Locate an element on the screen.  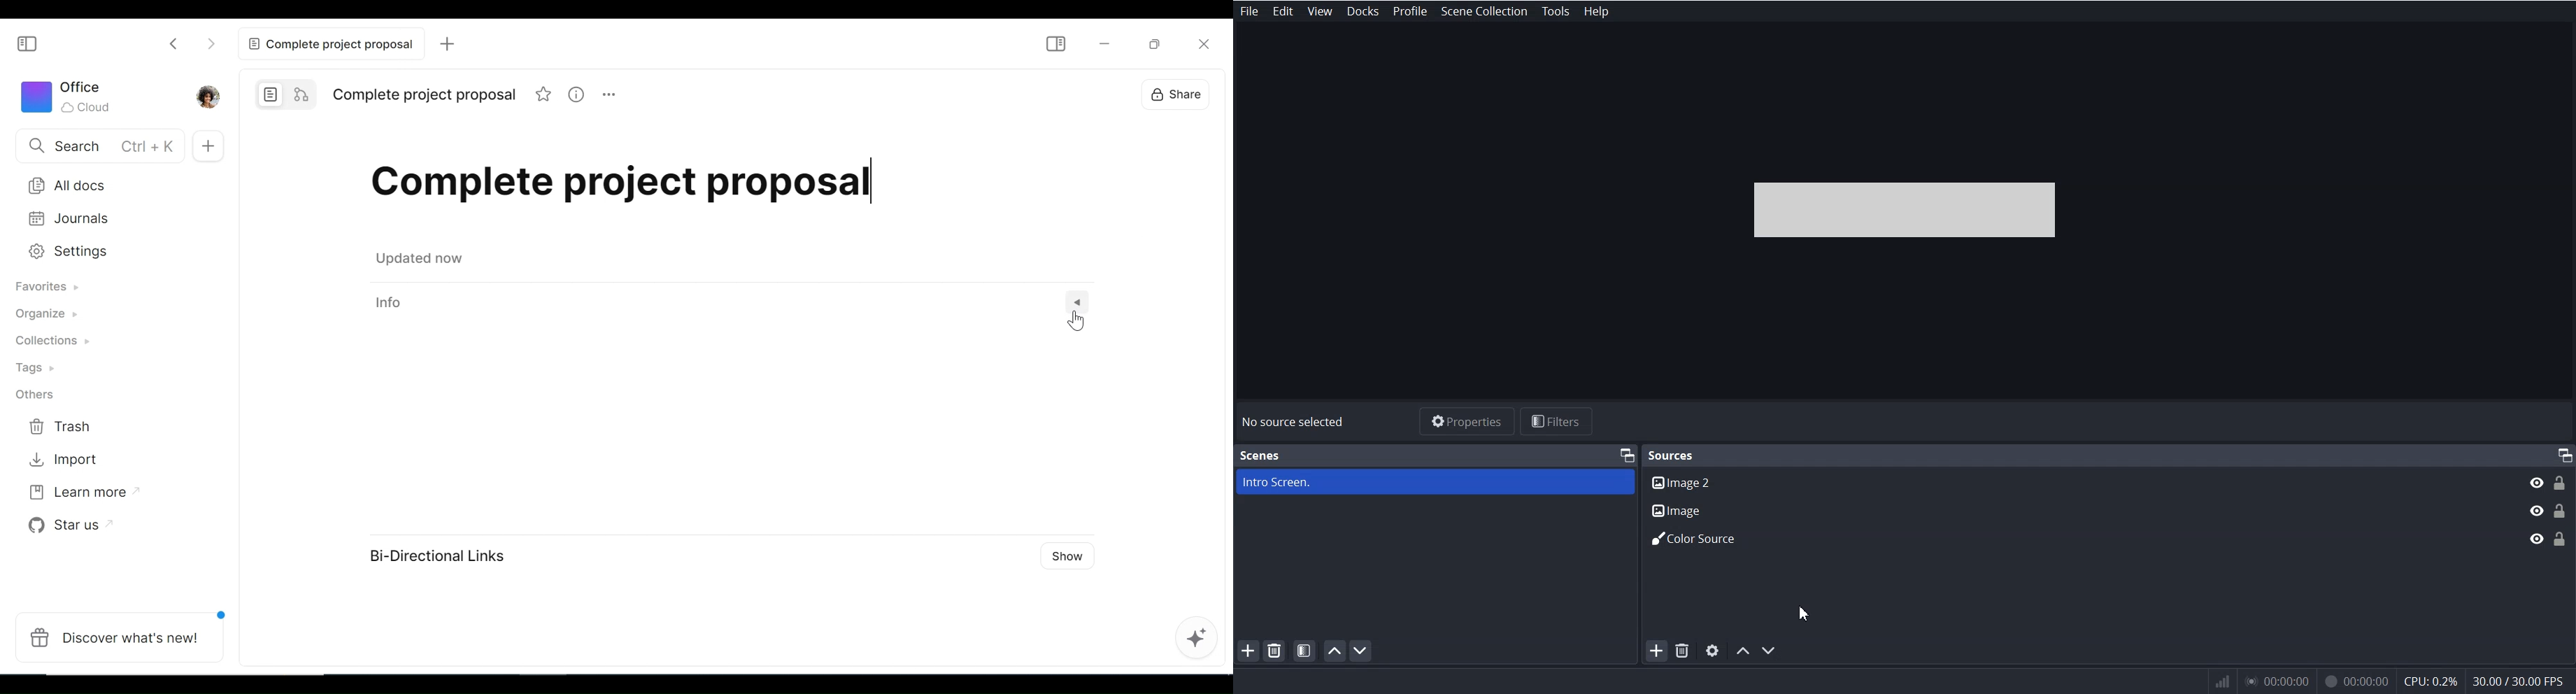
Favorites is located at coordinates (56, 289).